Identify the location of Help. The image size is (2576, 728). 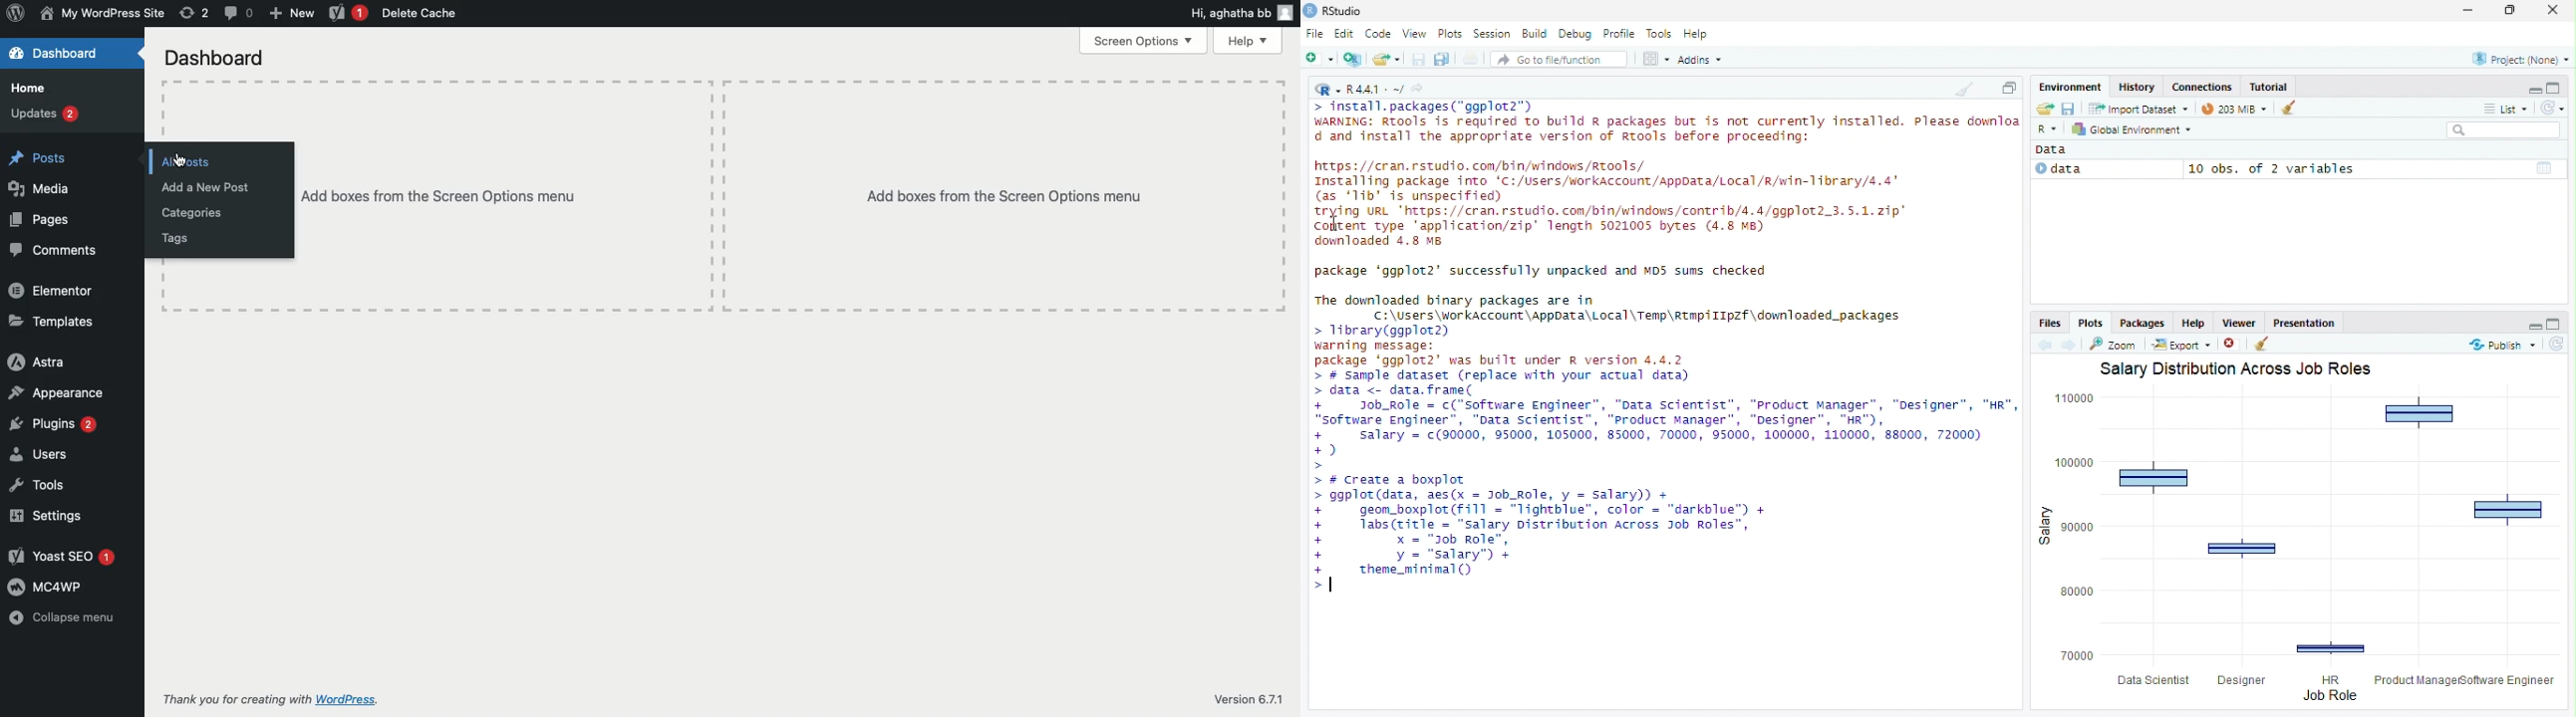
(1699, 35).